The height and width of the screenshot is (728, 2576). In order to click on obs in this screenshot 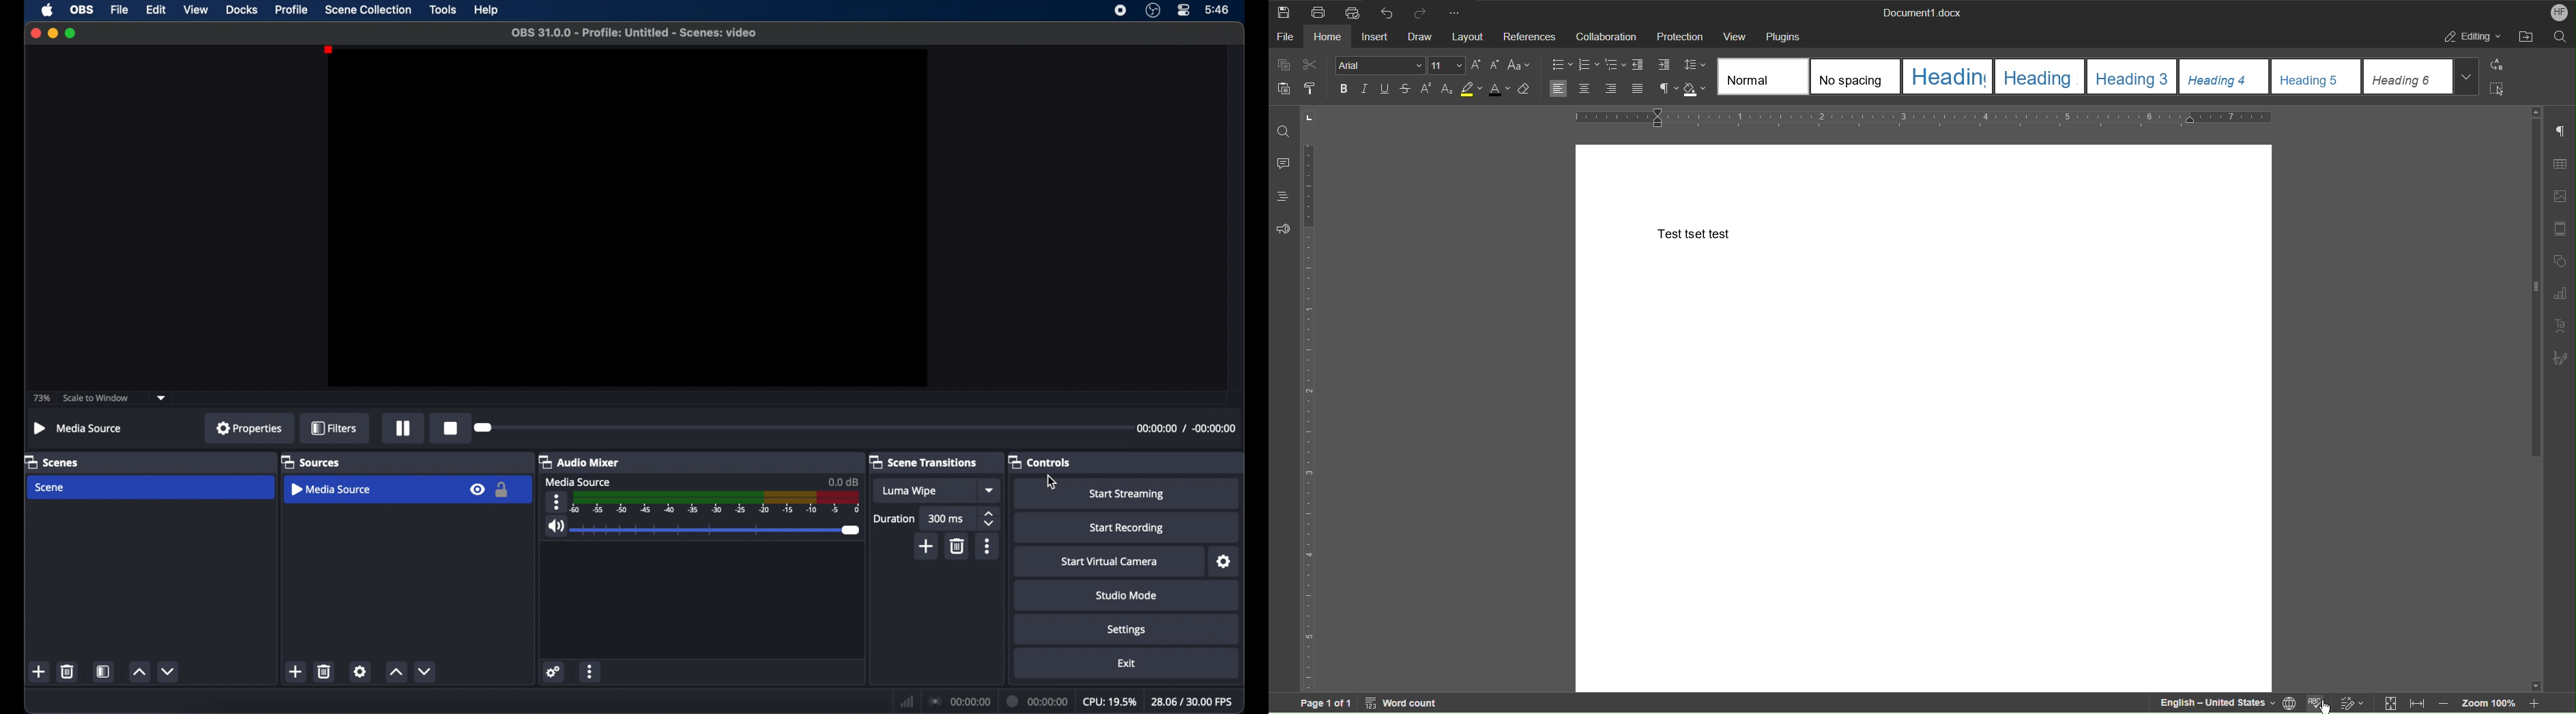, I will do `click(81, 9)`.